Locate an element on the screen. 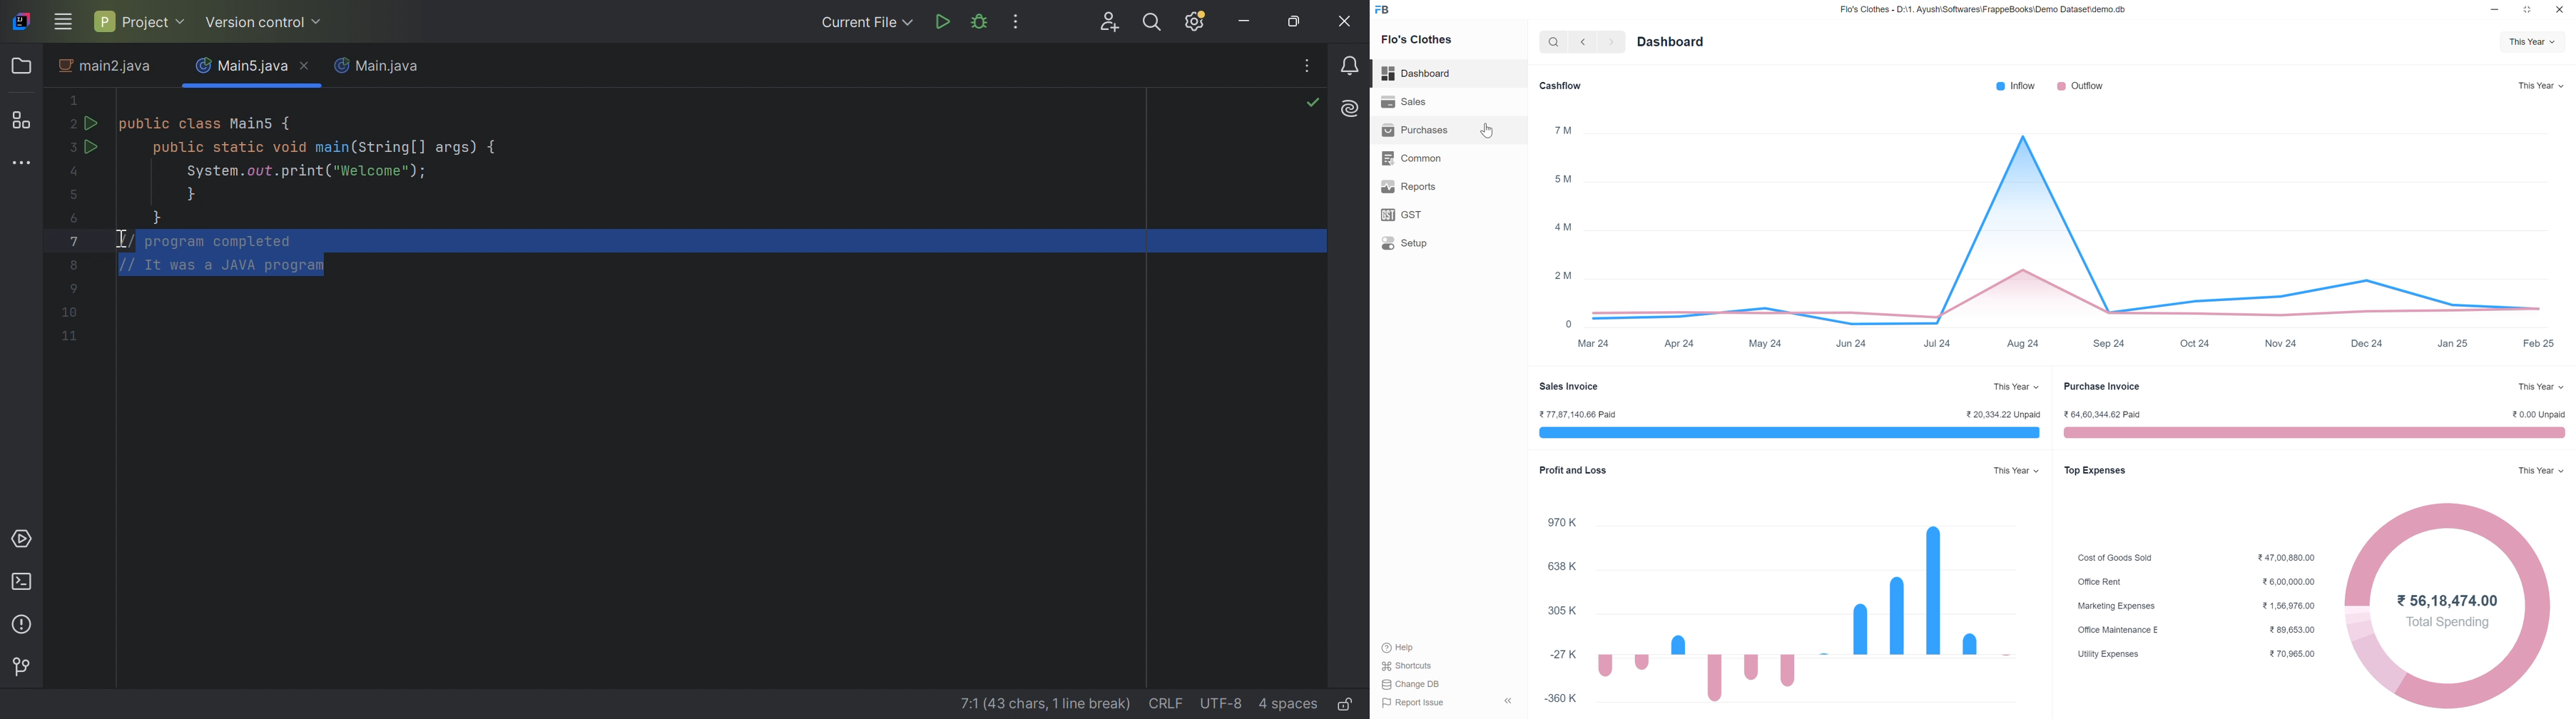 Image resolution: width=2576 pixels, height=728 pixels. Purchases is located at coordinates (1448, 130).